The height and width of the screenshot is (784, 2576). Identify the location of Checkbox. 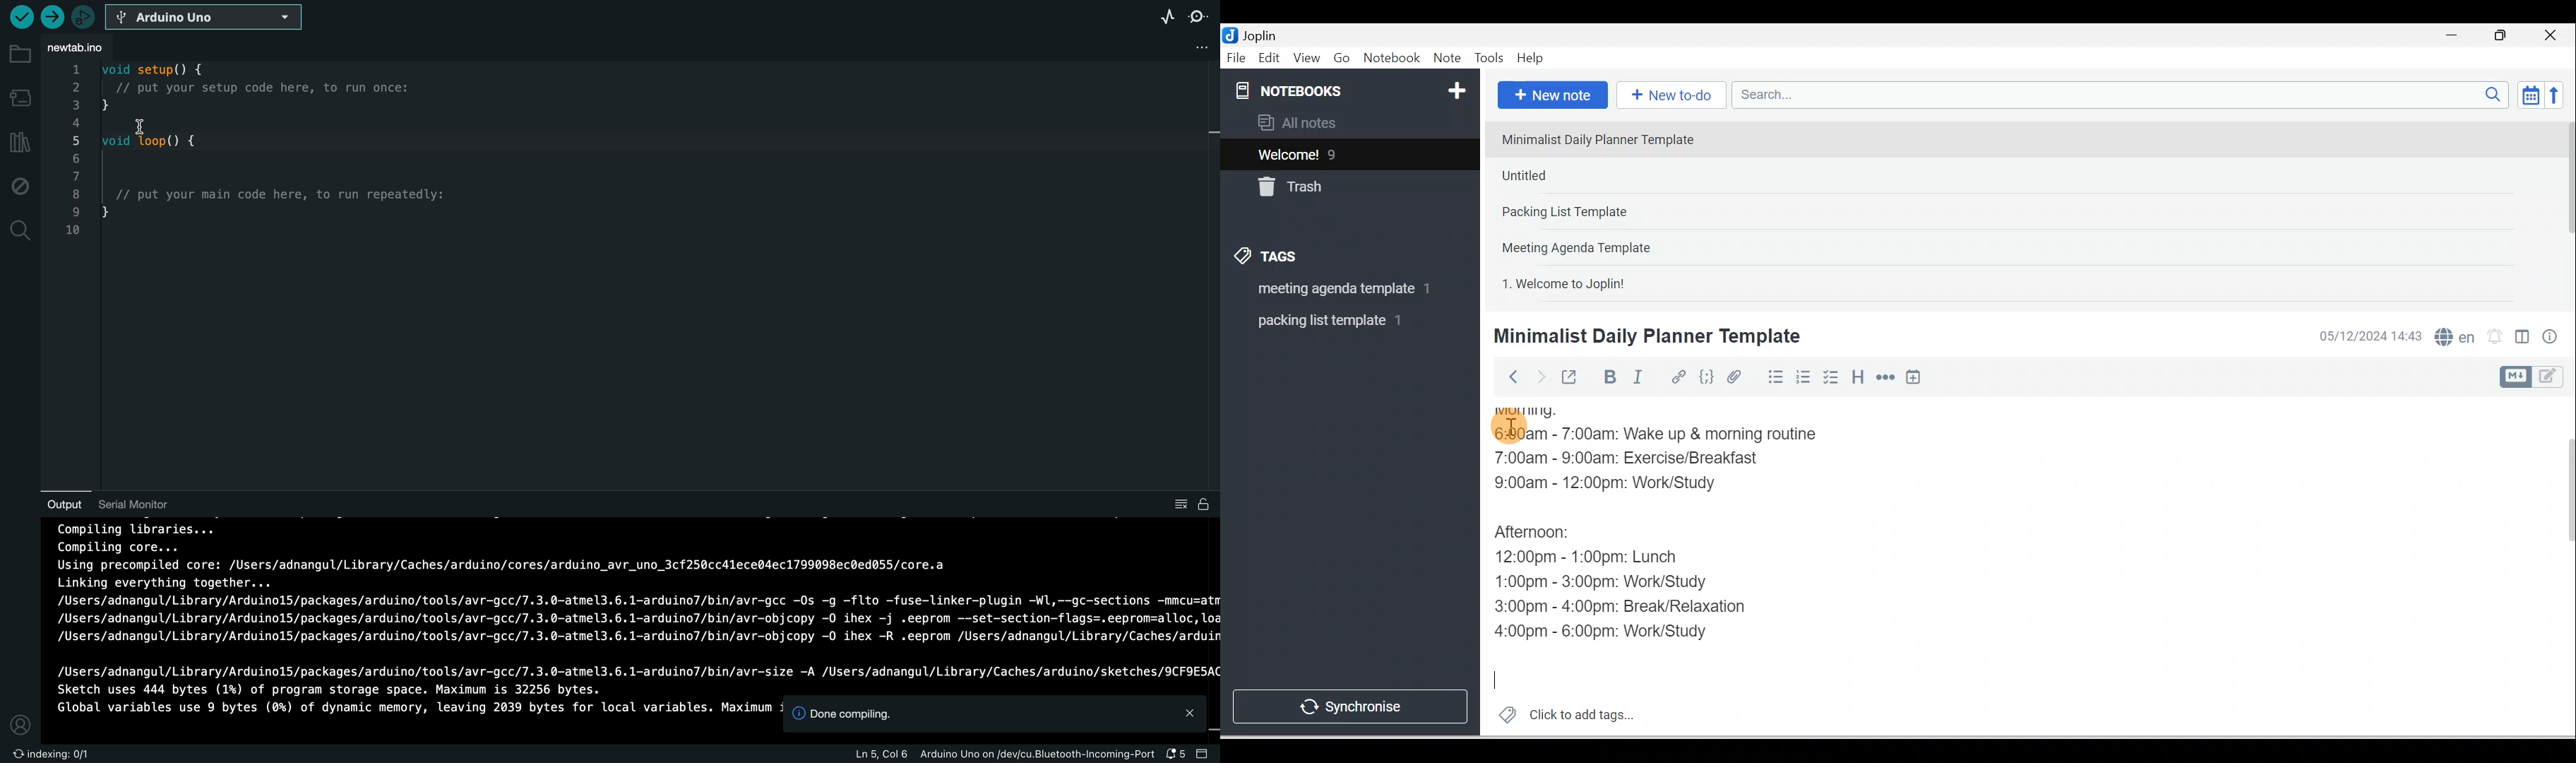
(1830, 377).